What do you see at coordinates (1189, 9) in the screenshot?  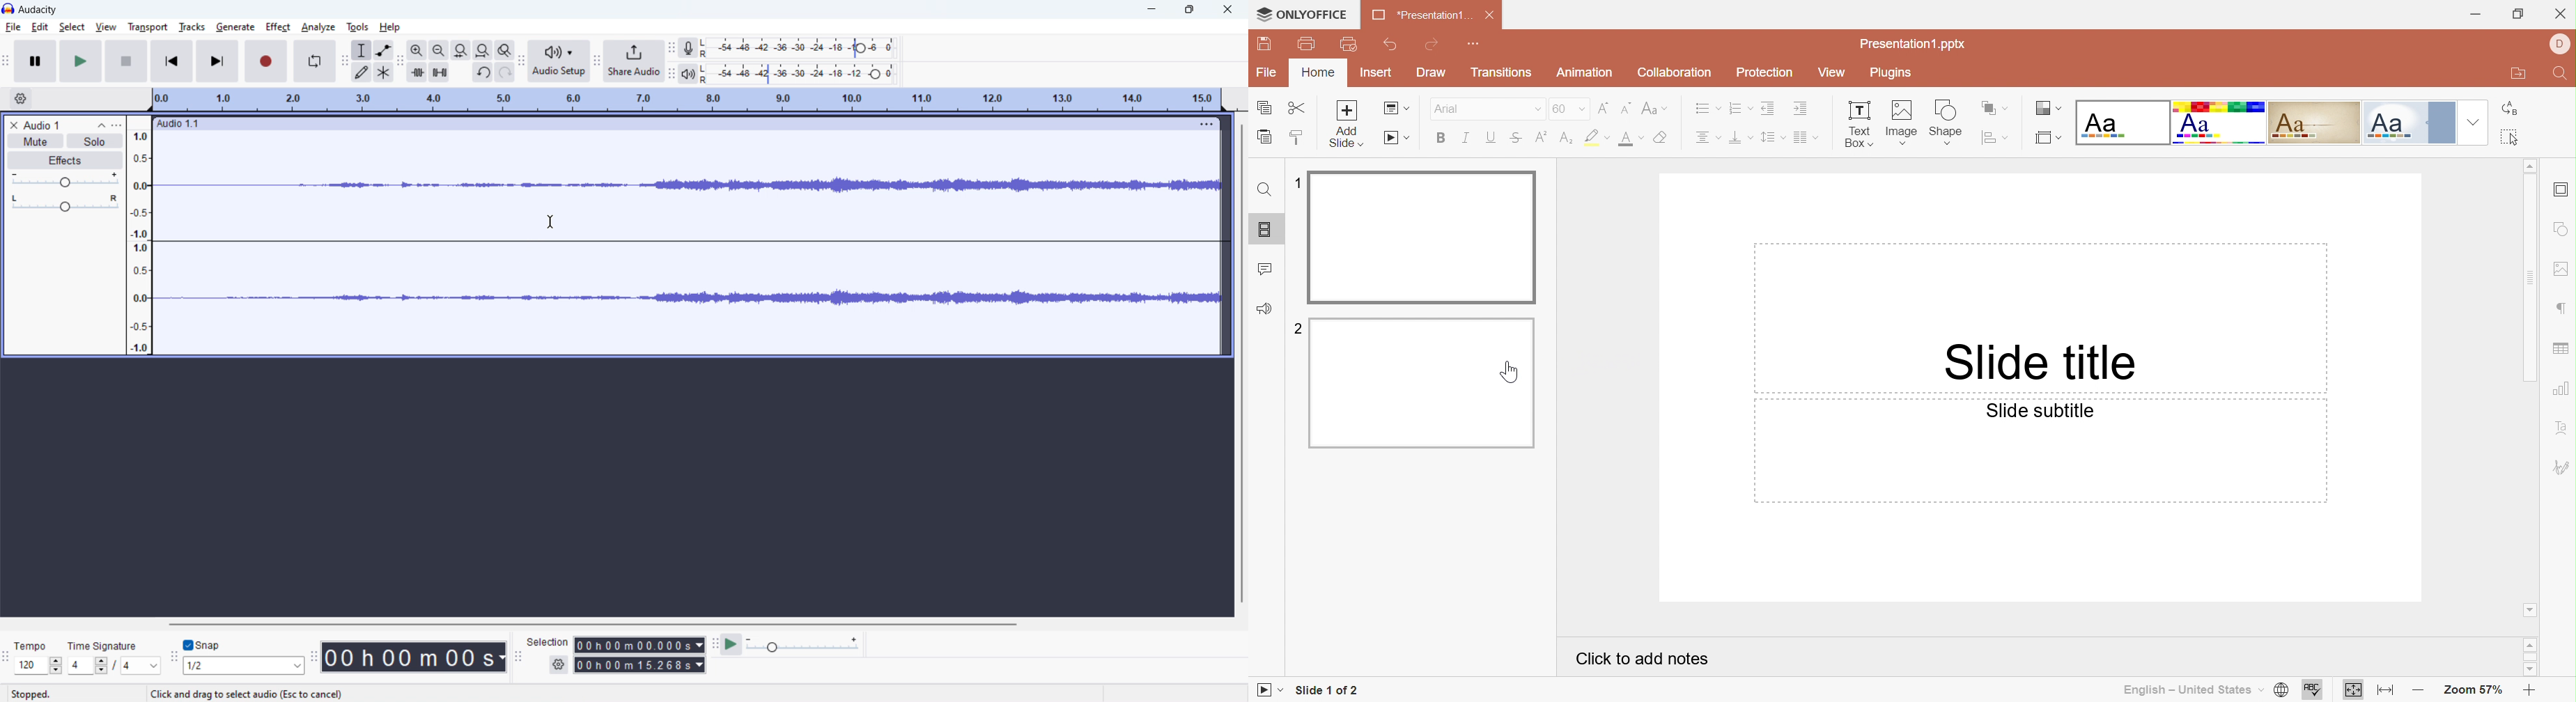 I see `maximize` at bounding box center [1189, 9].